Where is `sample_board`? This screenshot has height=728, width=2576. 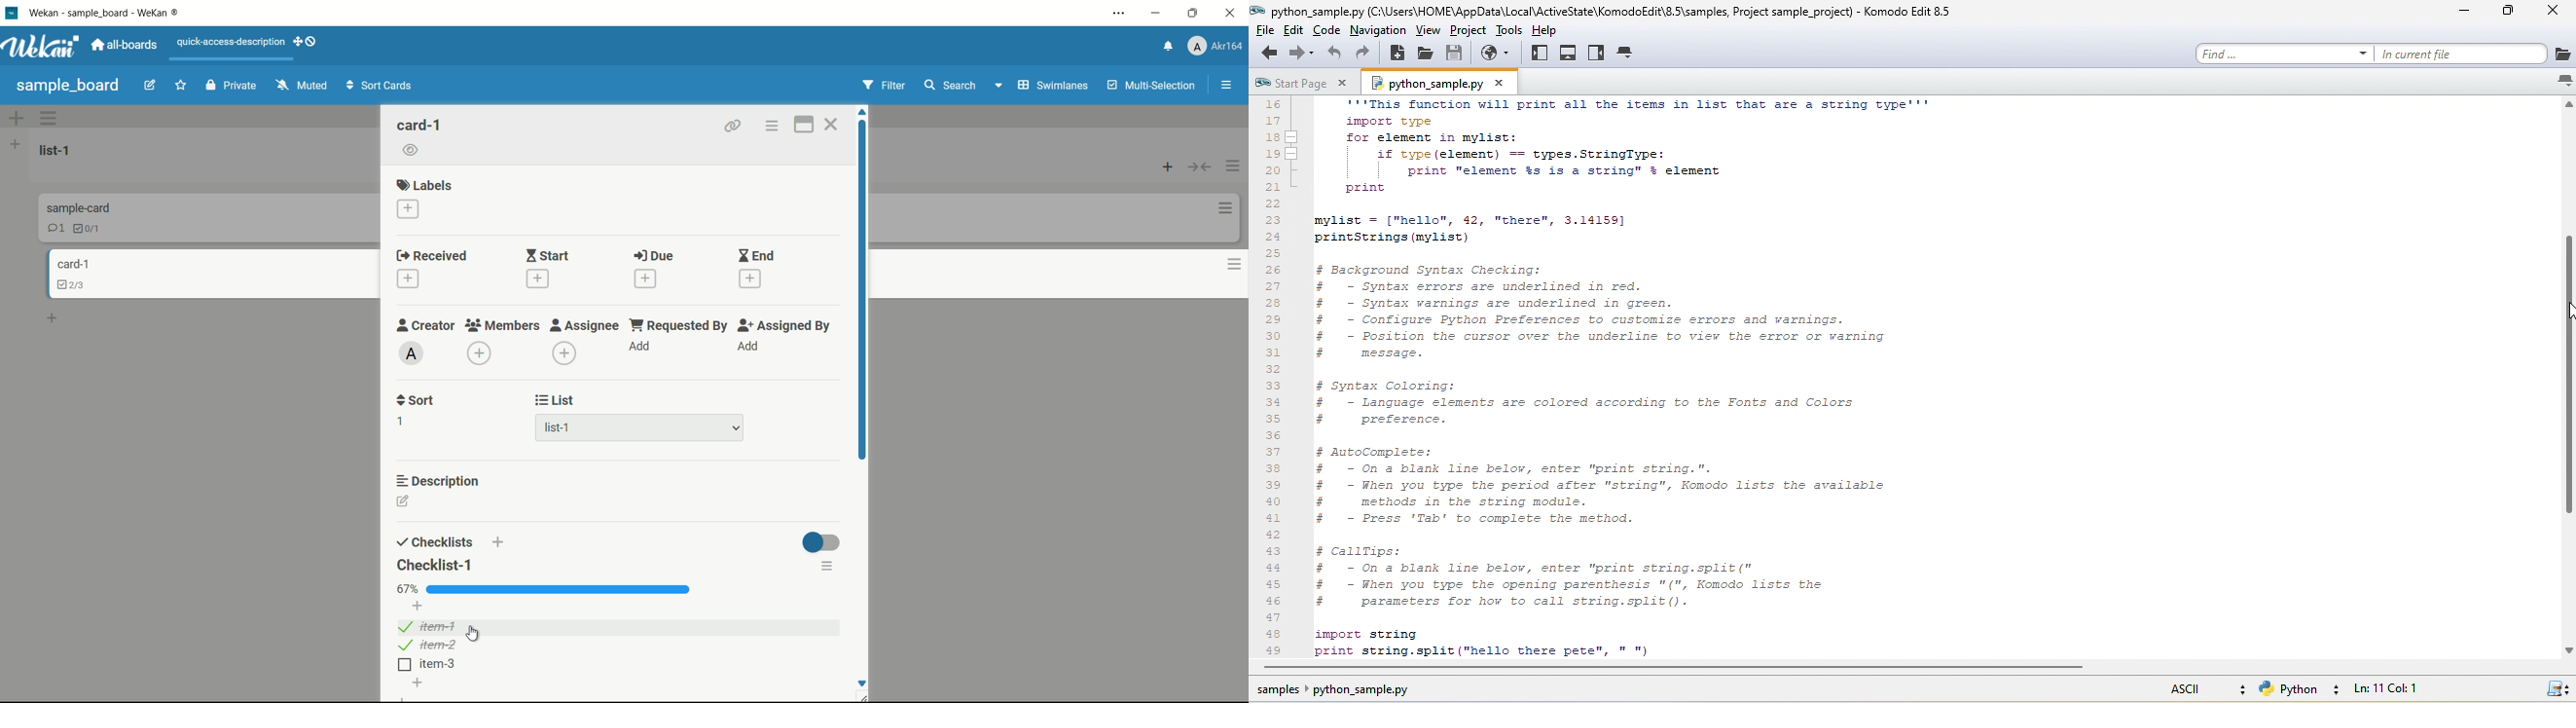 sample_board is located at coordinates (68, 85).